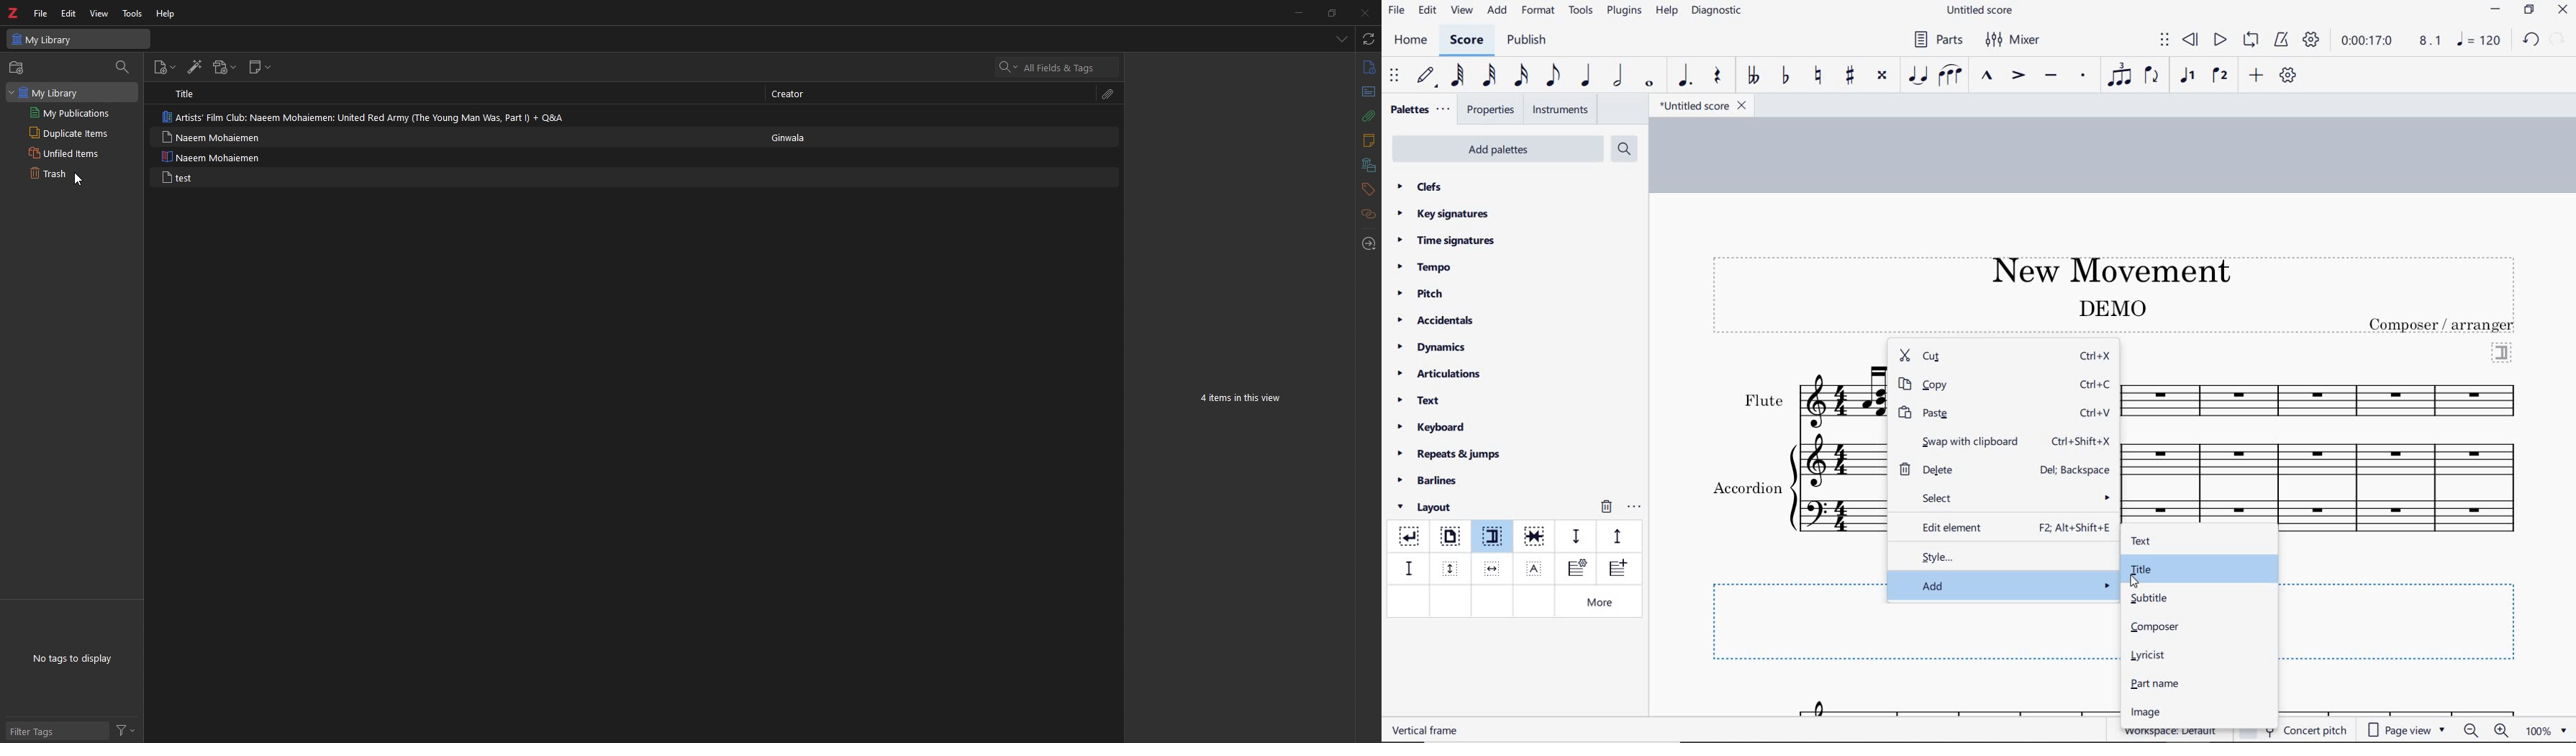  I want to click on cursor, so click(2136, 581).